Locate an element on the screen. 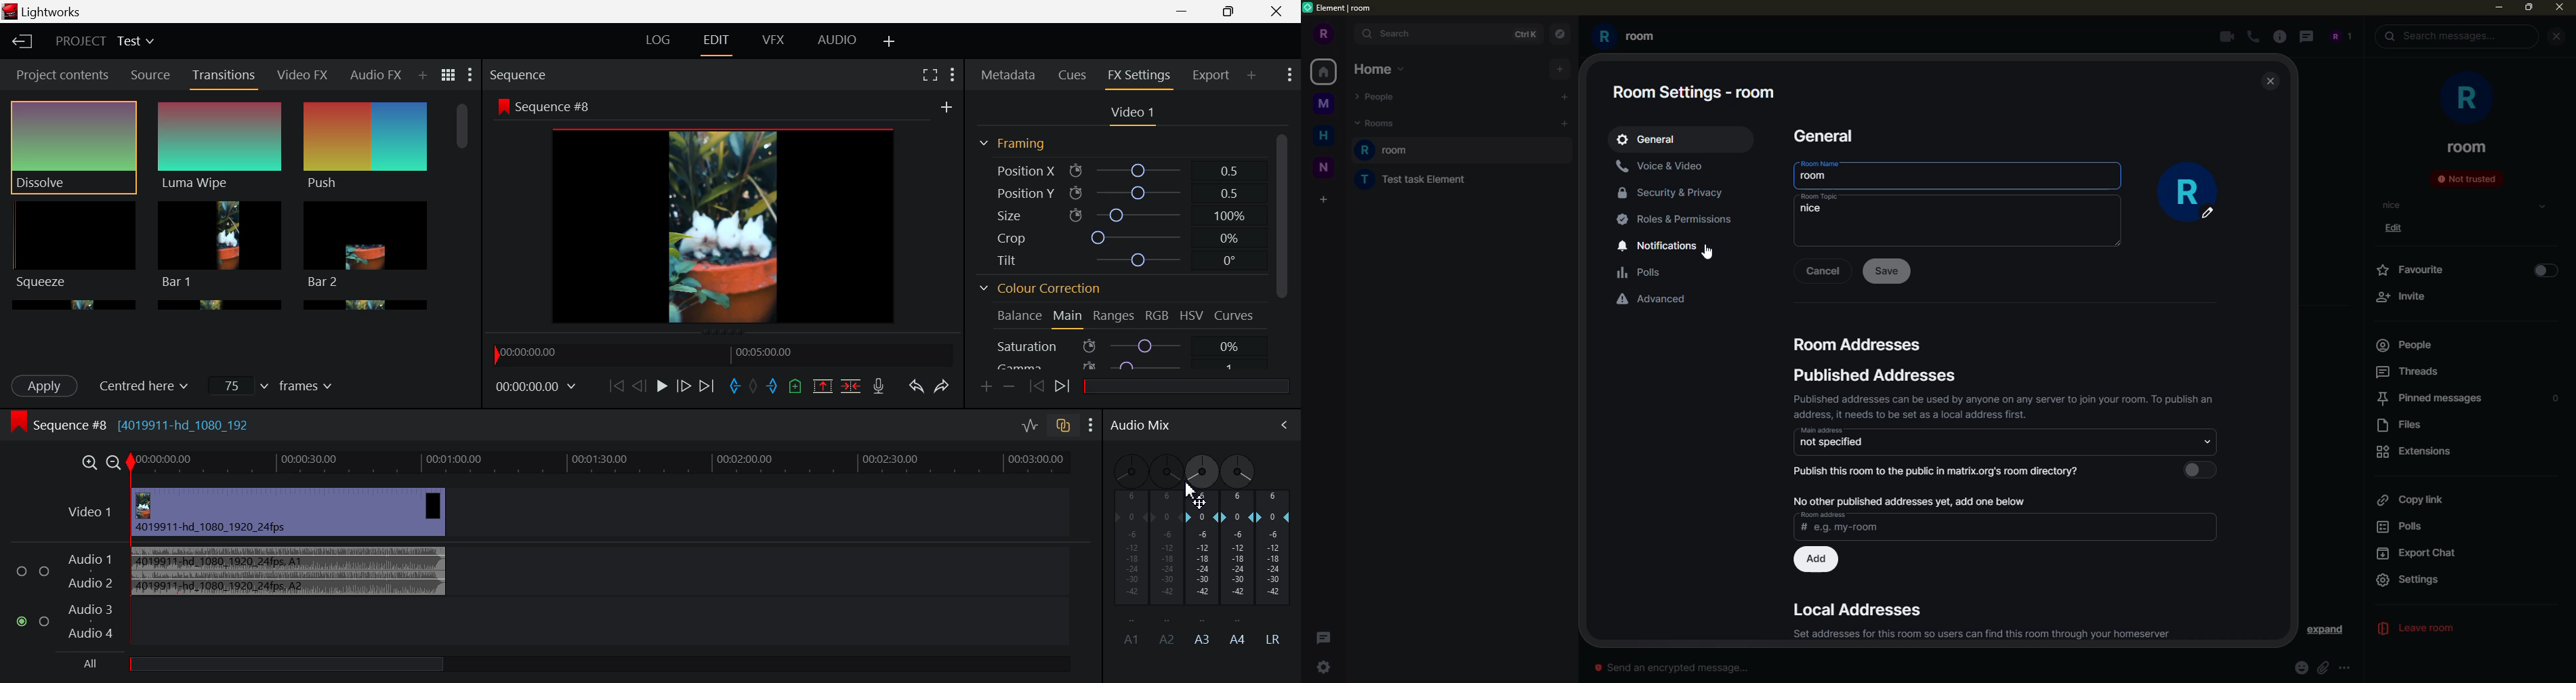 Image resolution: width=2576 pixels, height=700 pixels. Frame Time is located at coordinates (535, 390).